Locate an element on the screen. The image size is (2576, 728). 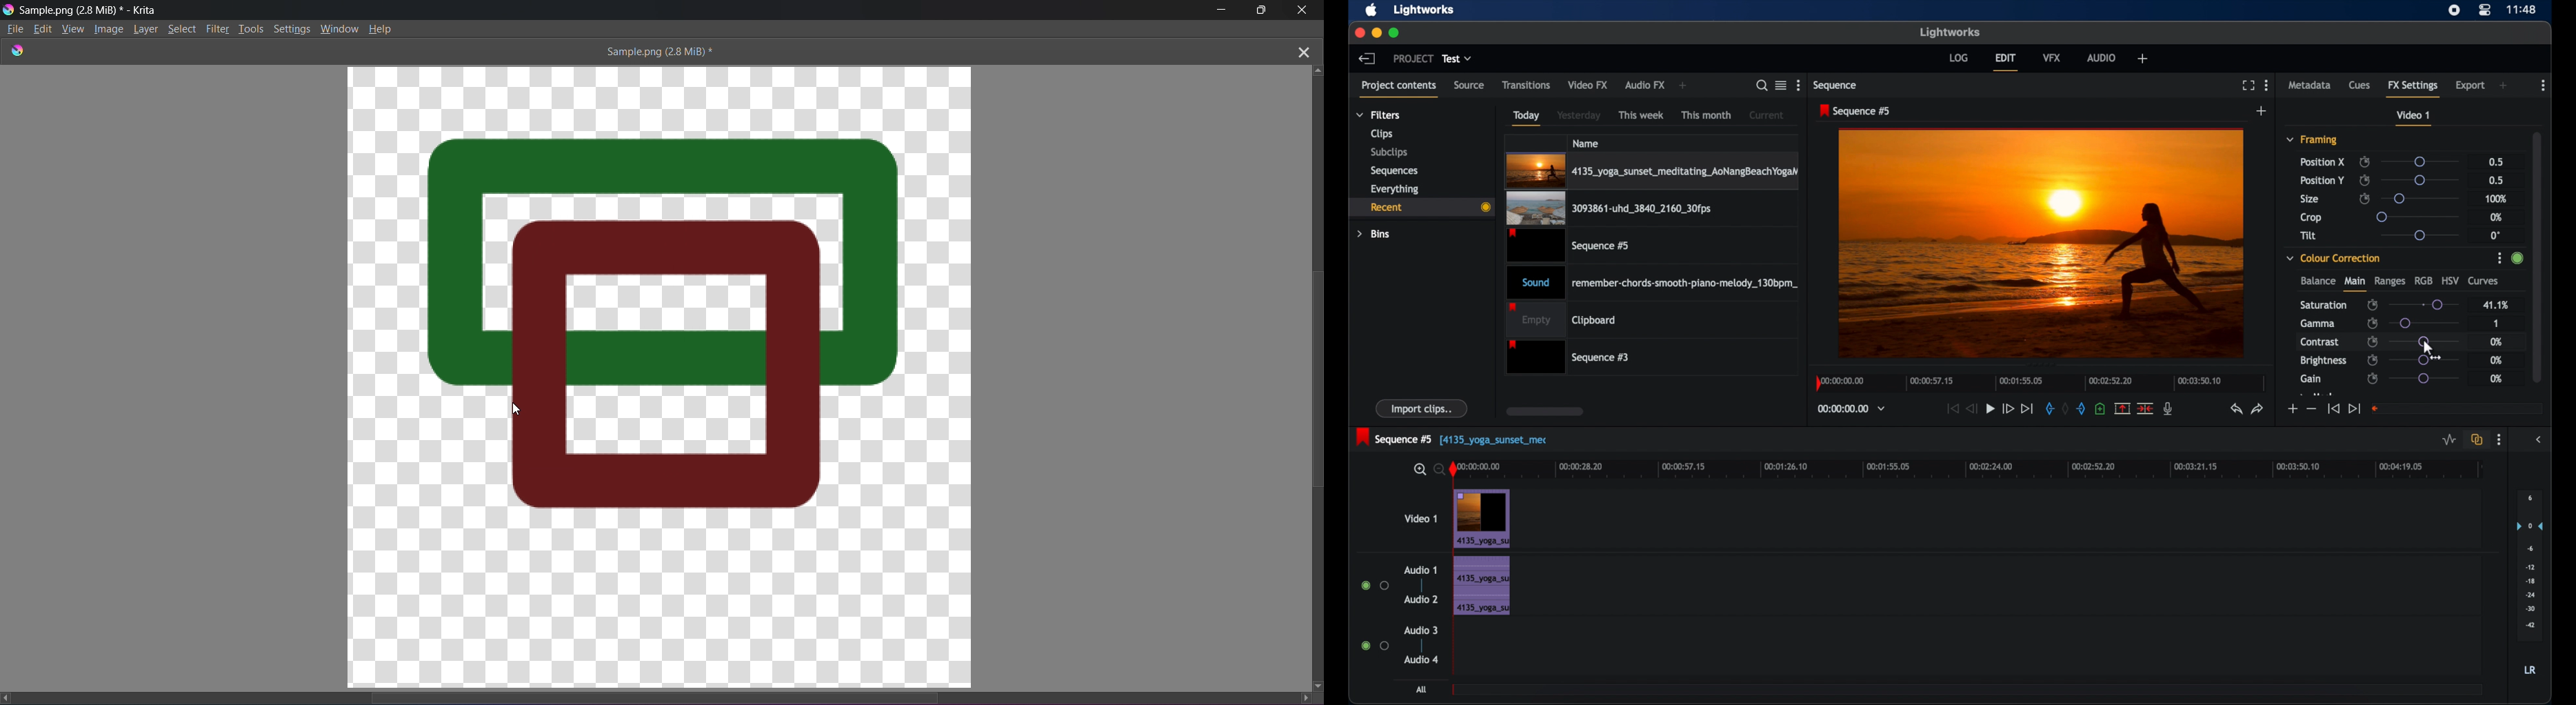
transitions is located at coordinates (1526, 84).